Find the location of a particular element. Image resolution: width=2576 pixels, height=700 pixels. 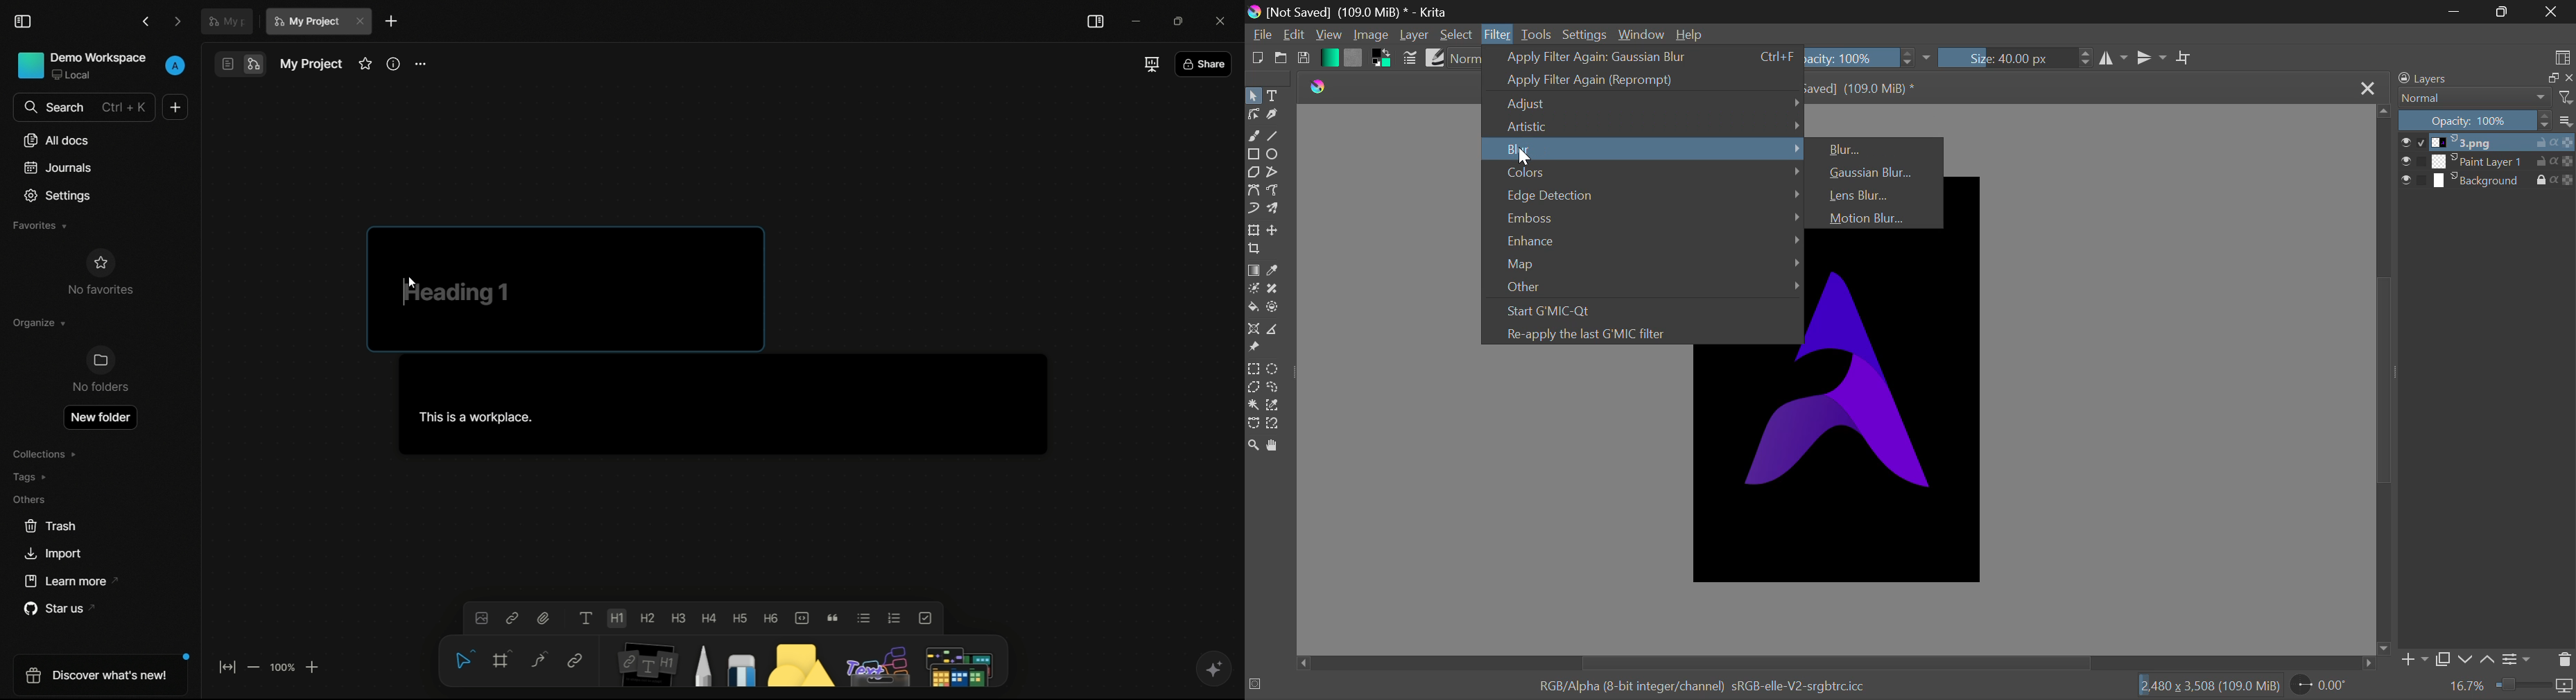

Move Layer Down is located at coordinates (2465, 659).